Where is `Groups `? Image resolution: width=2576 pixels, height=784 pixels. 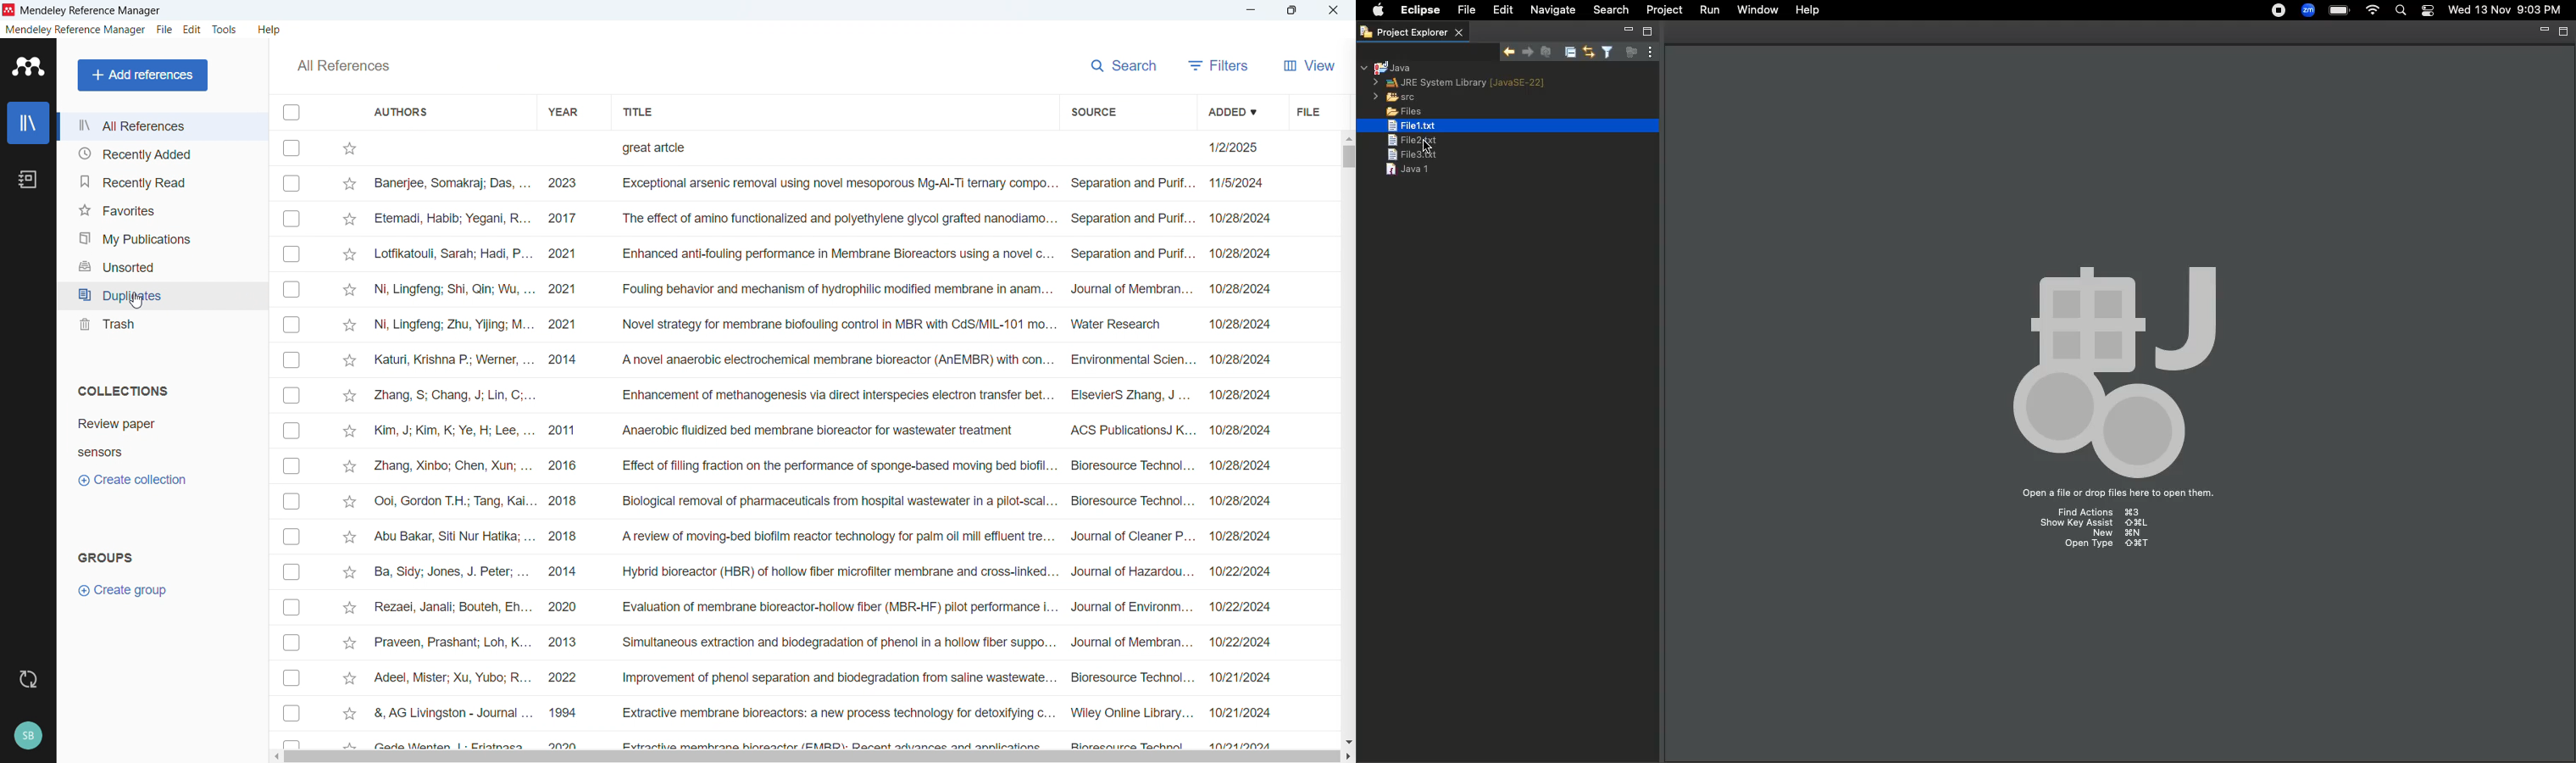 Groups  is located at coordinates (107, 559).